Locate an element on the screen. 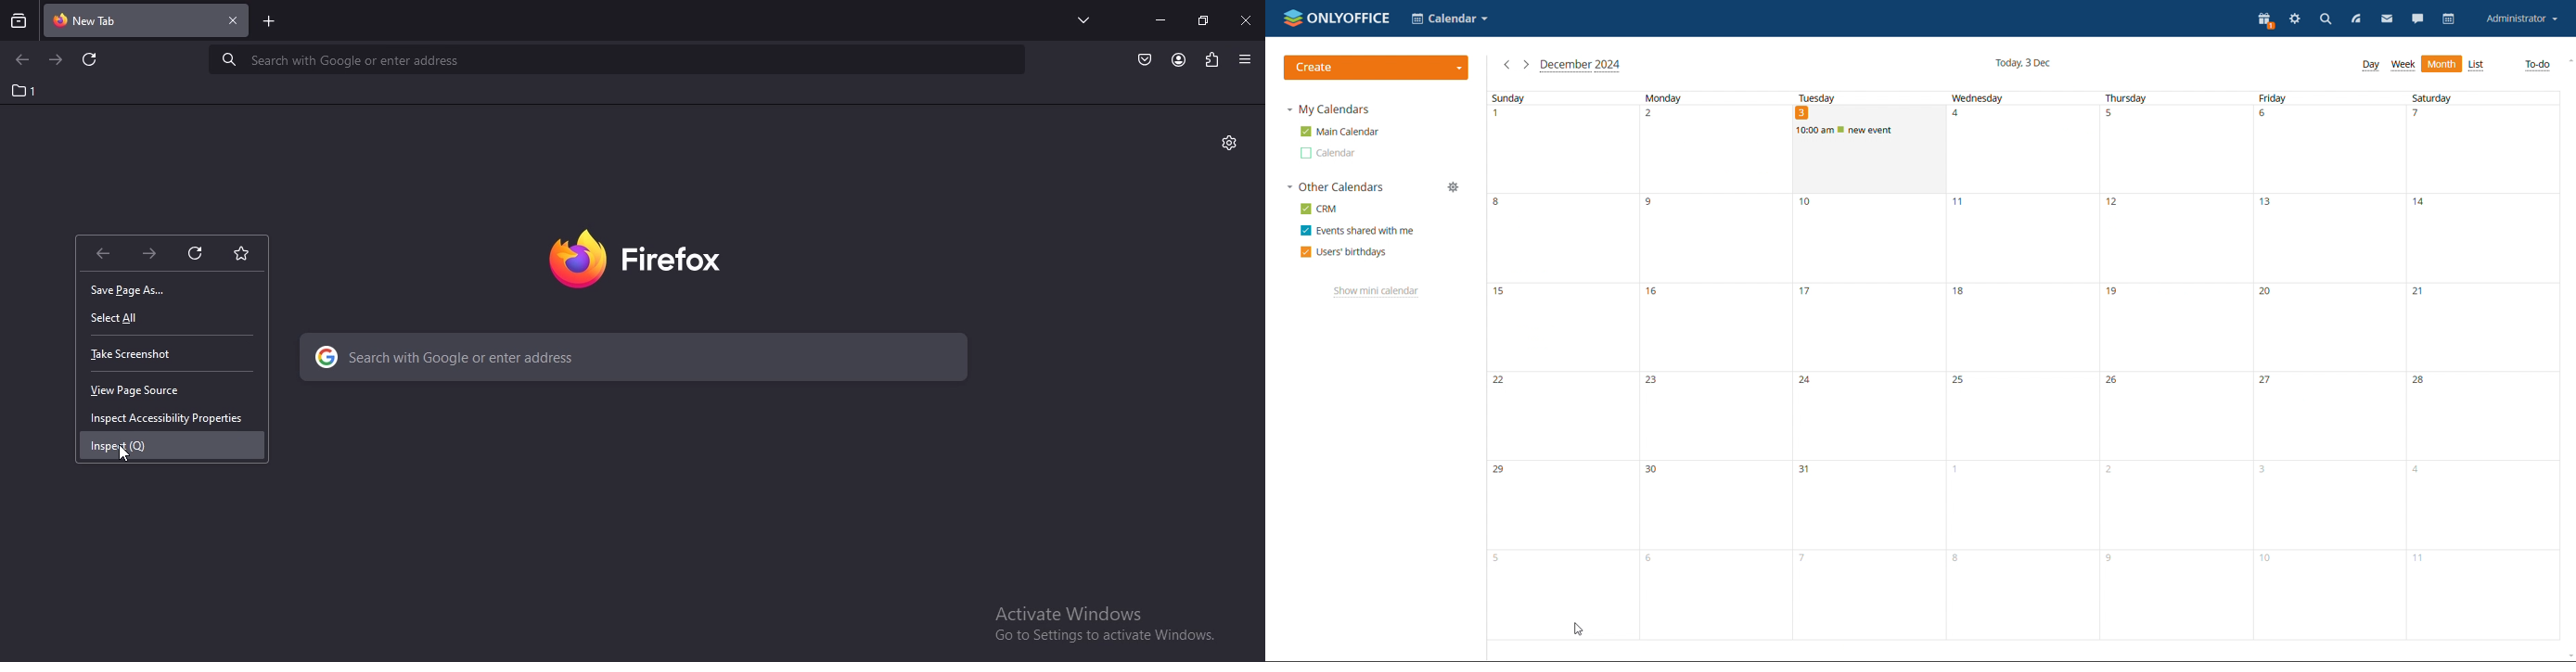  2 is located at coordinates (1714, 150).